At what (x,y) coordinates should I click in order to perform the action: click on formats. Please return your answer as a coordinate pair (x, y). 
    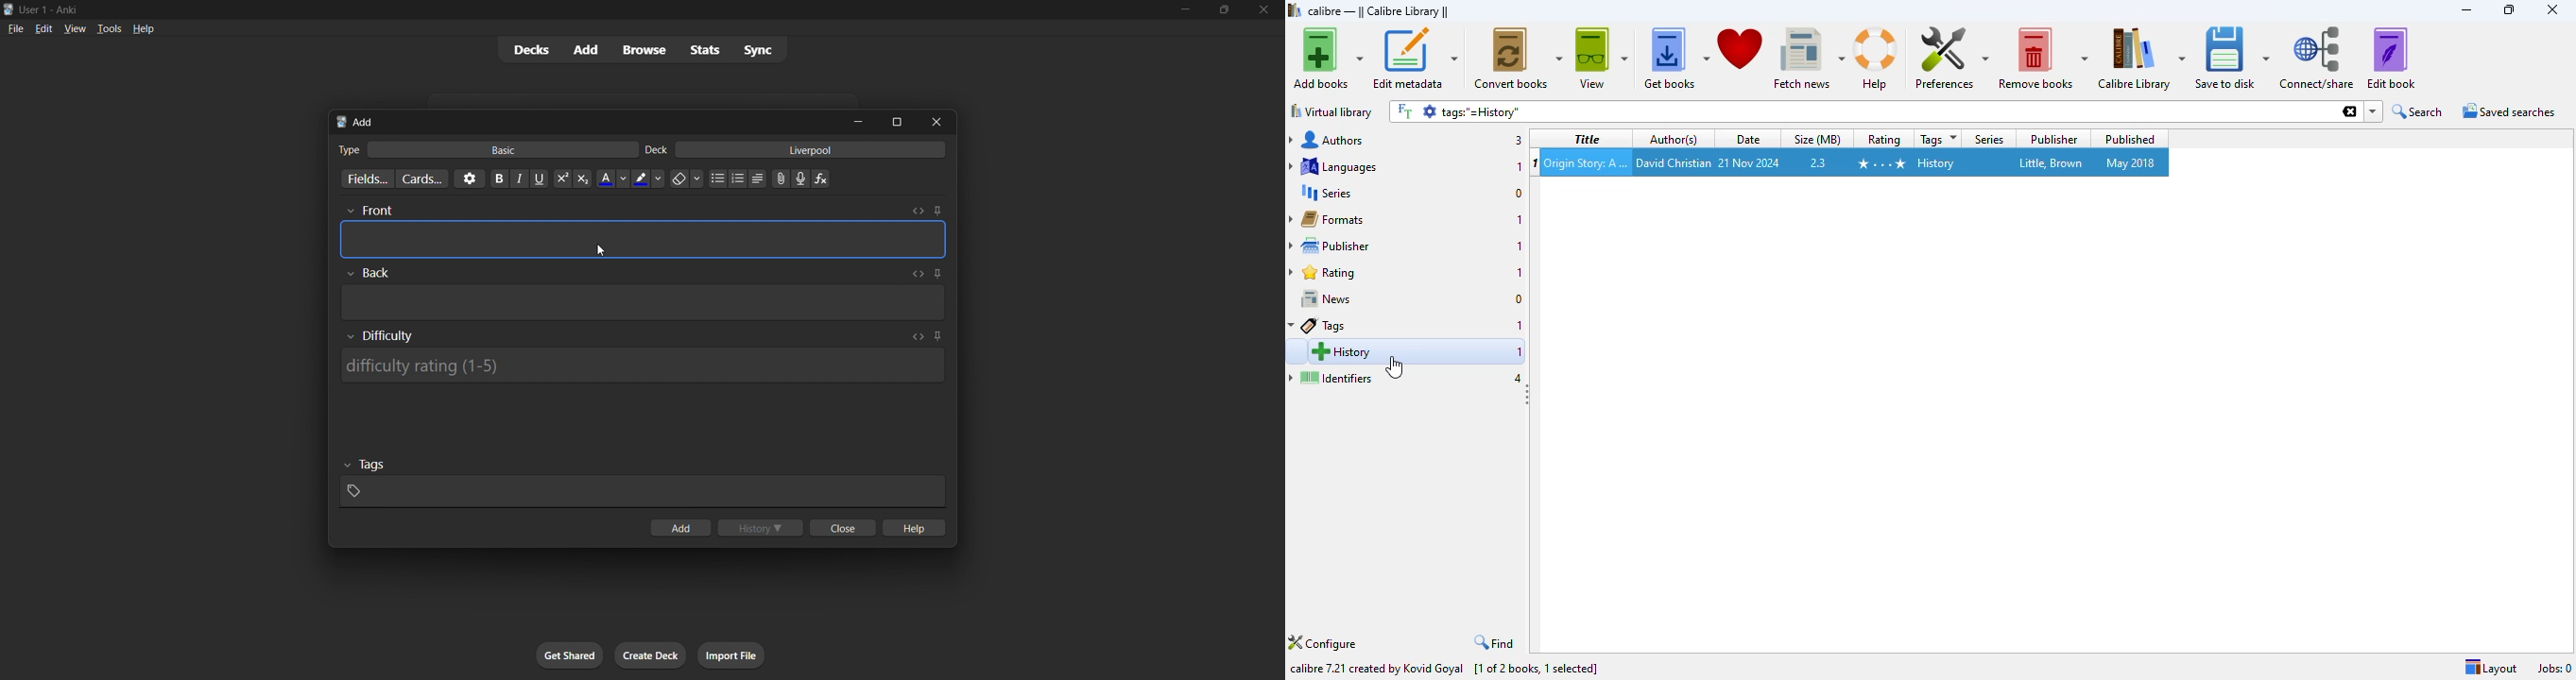
    Looking at the image, I should click on (1327, 218).